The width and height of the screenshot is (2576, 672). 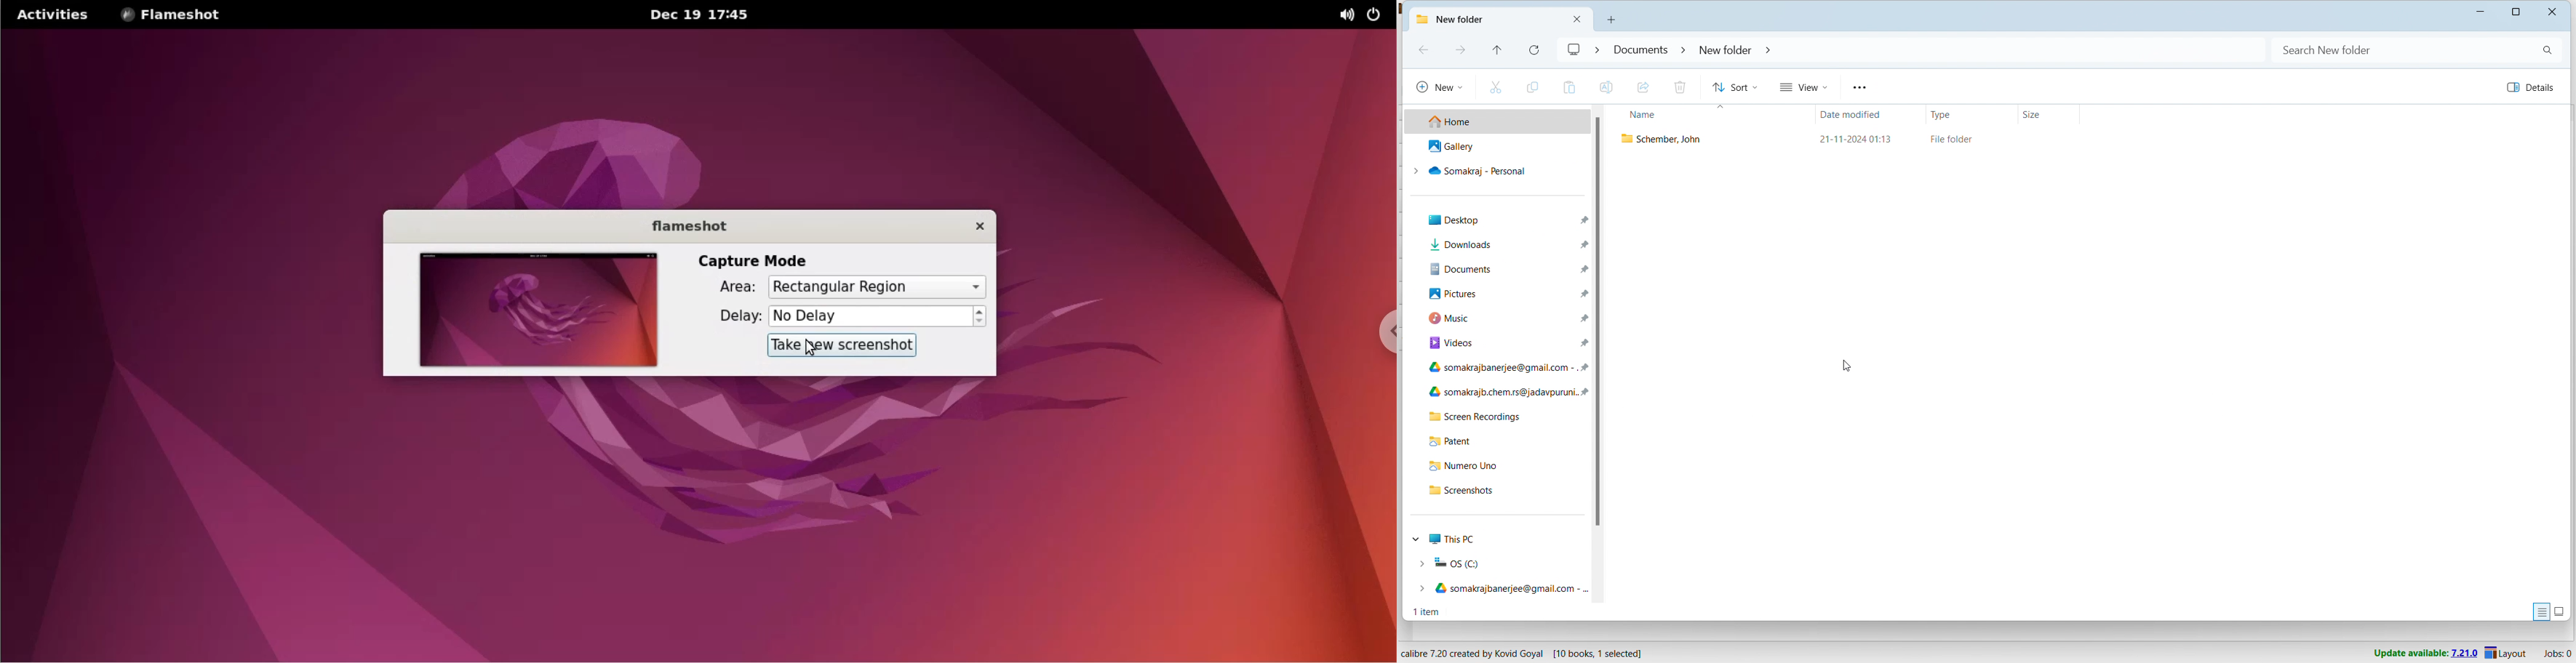 What do you see at coordinates (1462, 51) in the screenshot?
I see `forward` at bounding box center [1462, 51].